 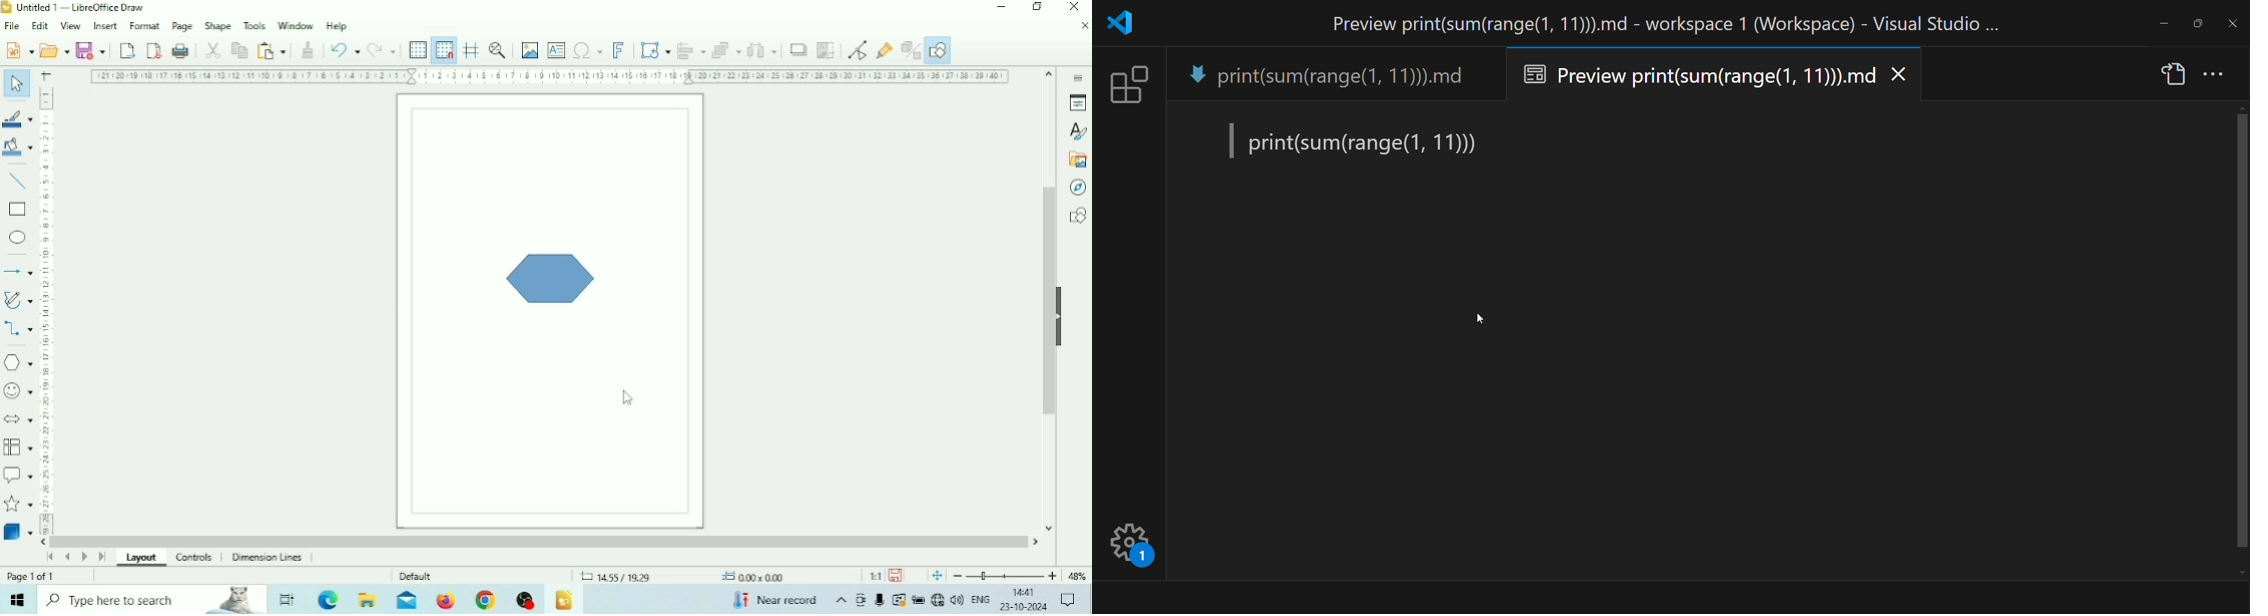 I want to click on Help, so click(x=338, y=27).